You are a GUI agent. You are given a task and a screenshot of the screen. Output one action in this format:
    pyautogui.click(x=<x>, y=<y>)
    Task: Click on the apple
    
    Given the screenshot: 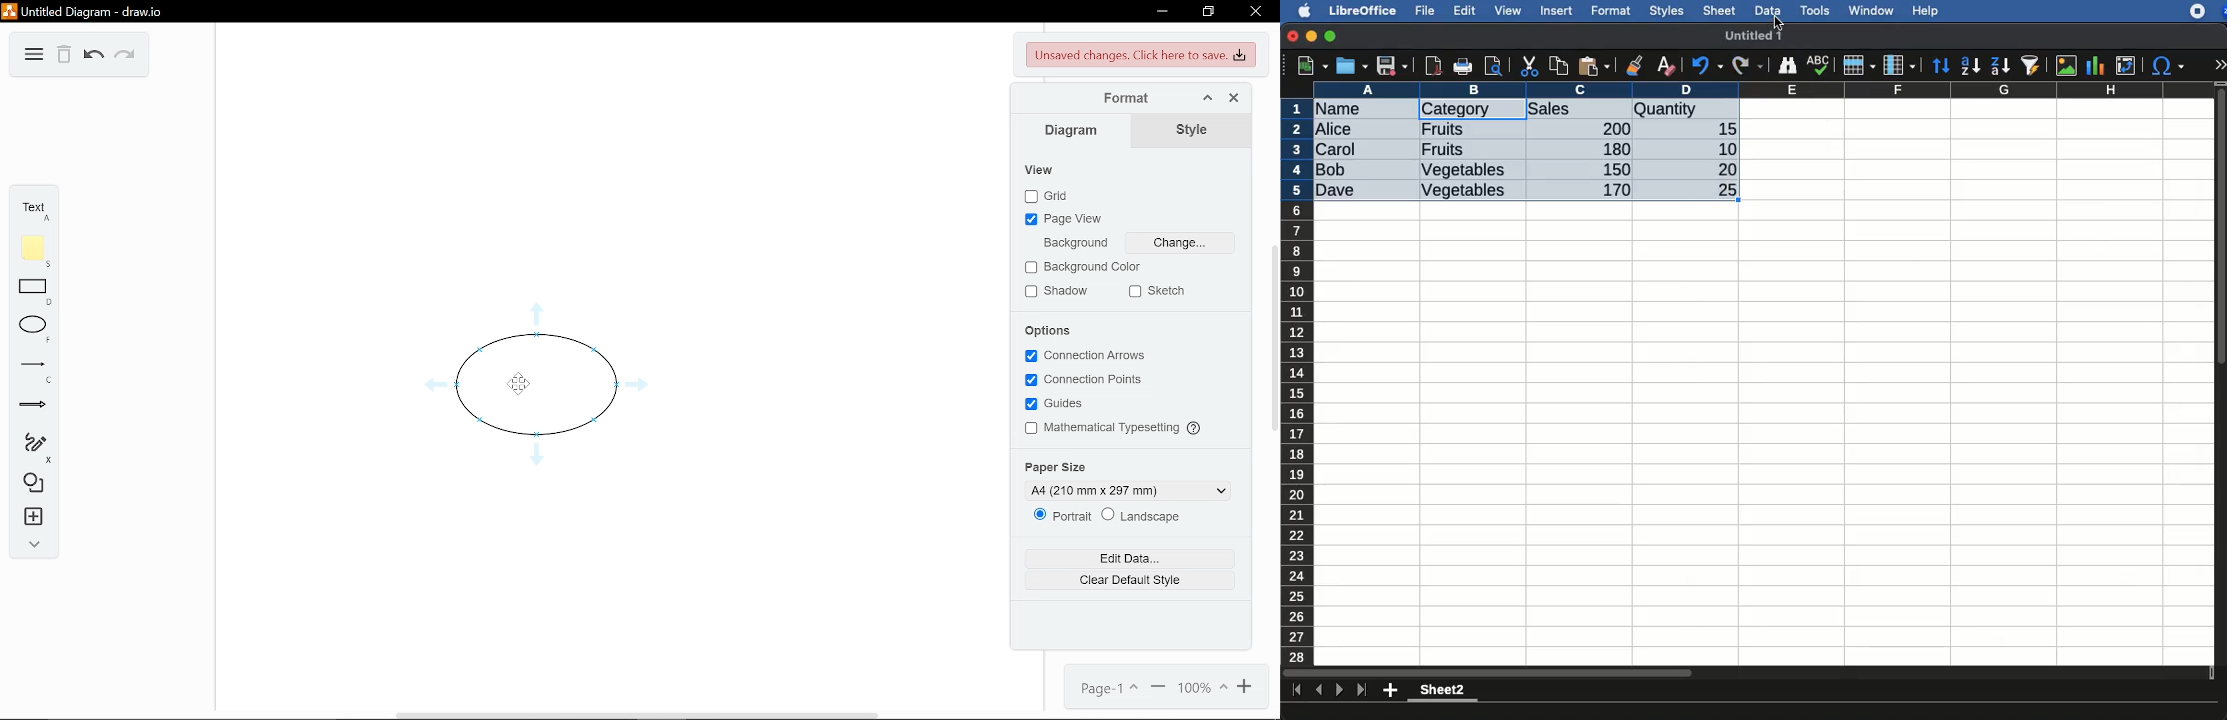 What is the action you would take?
    pyautogui.click(x=1299, y=9)
    